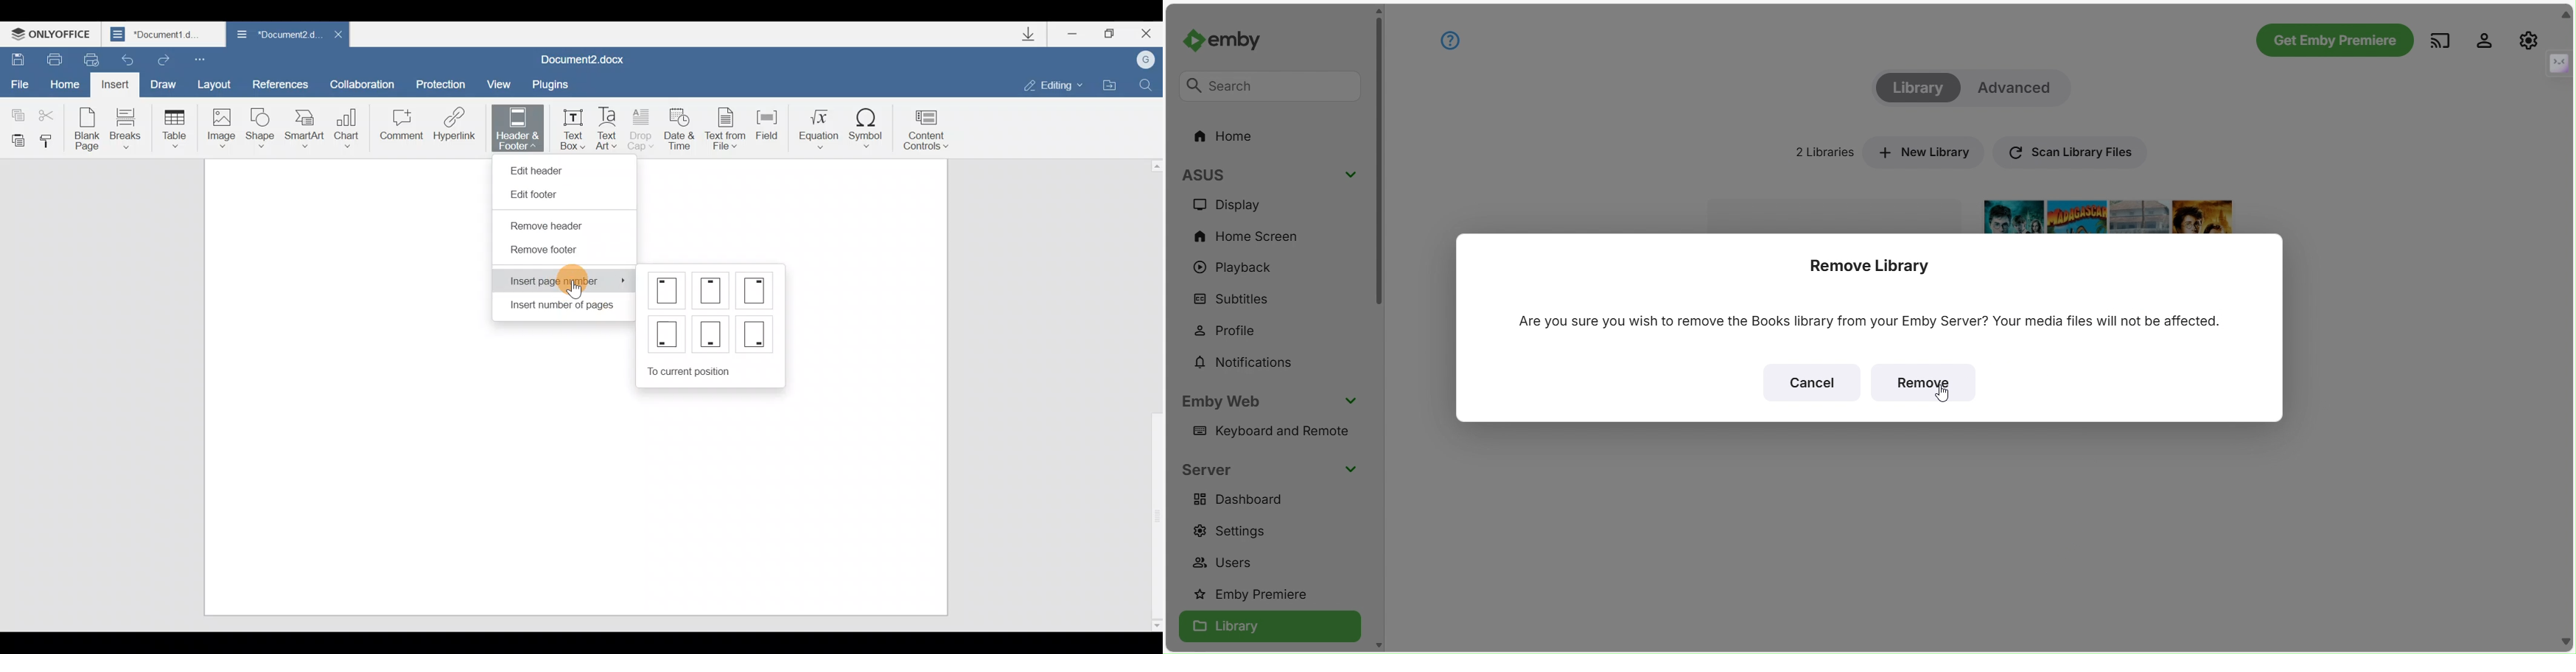  What do you see at coordinates (712, 291) in the screenshot?
I see `Position 2` at bounding box center [712, 291].